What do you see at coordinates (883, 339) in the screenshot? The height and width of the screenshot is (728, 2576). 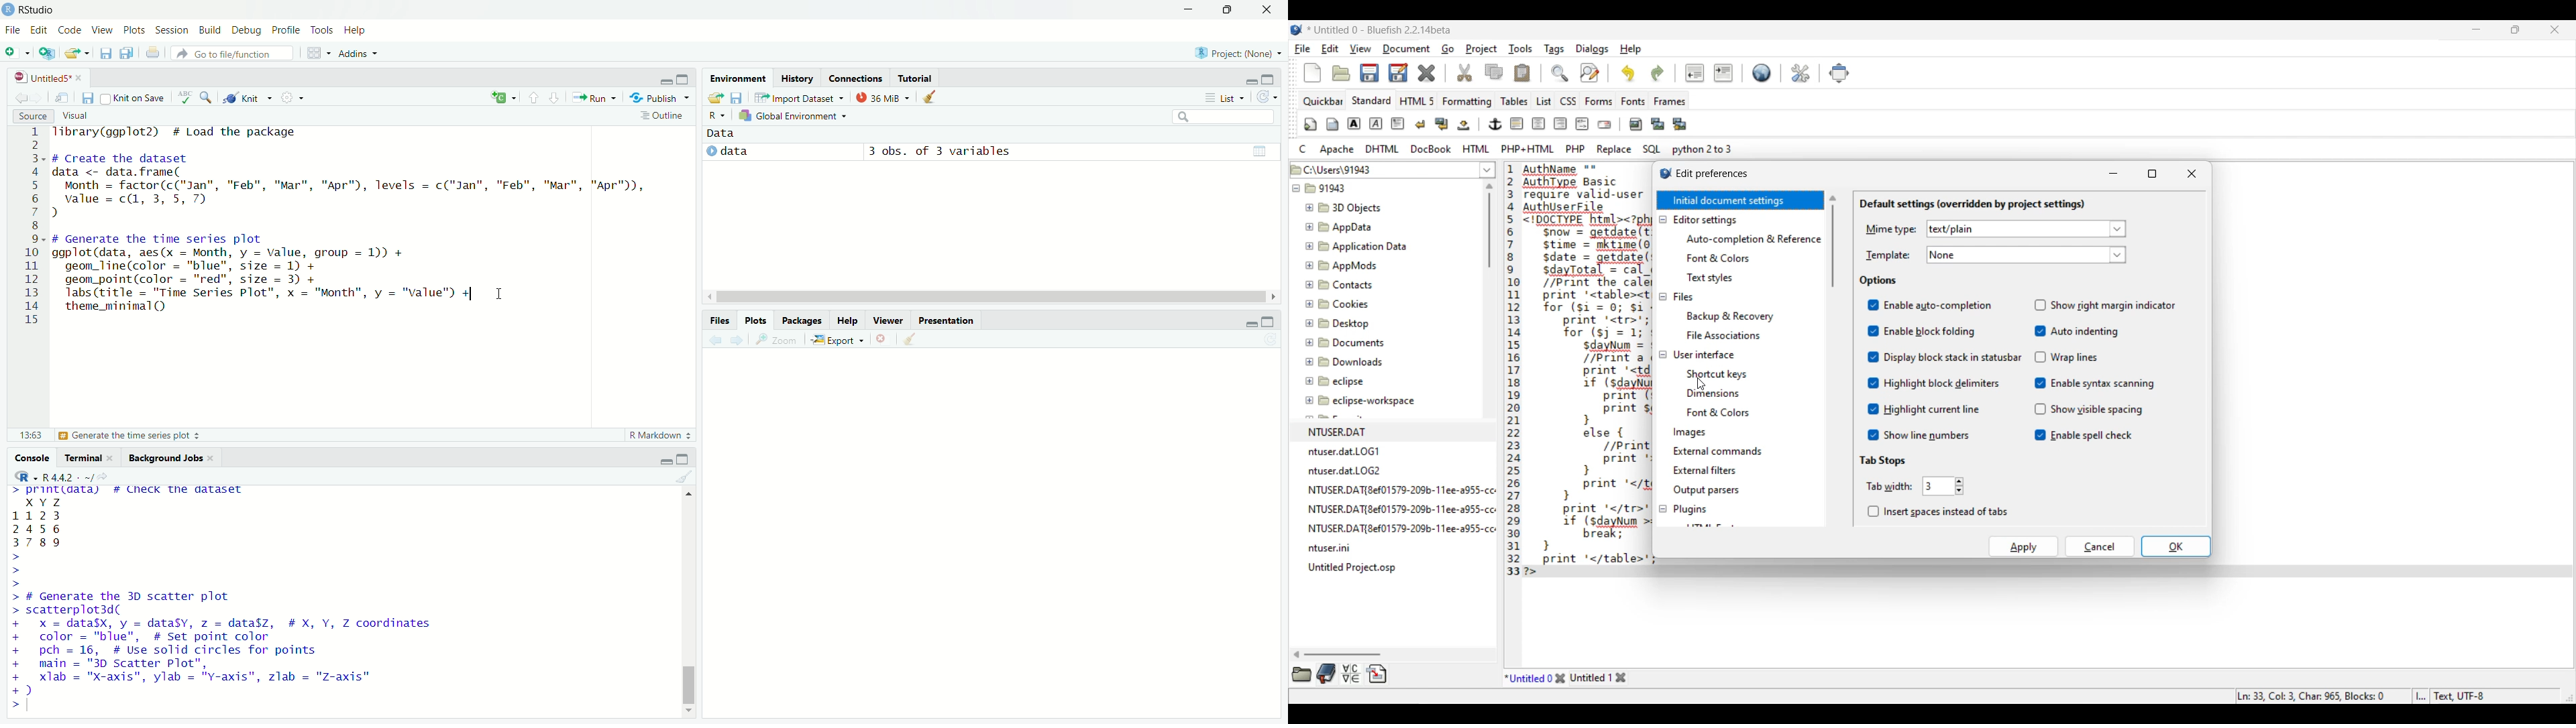 I see `remove the current plot` at bounding box center [883, 339].